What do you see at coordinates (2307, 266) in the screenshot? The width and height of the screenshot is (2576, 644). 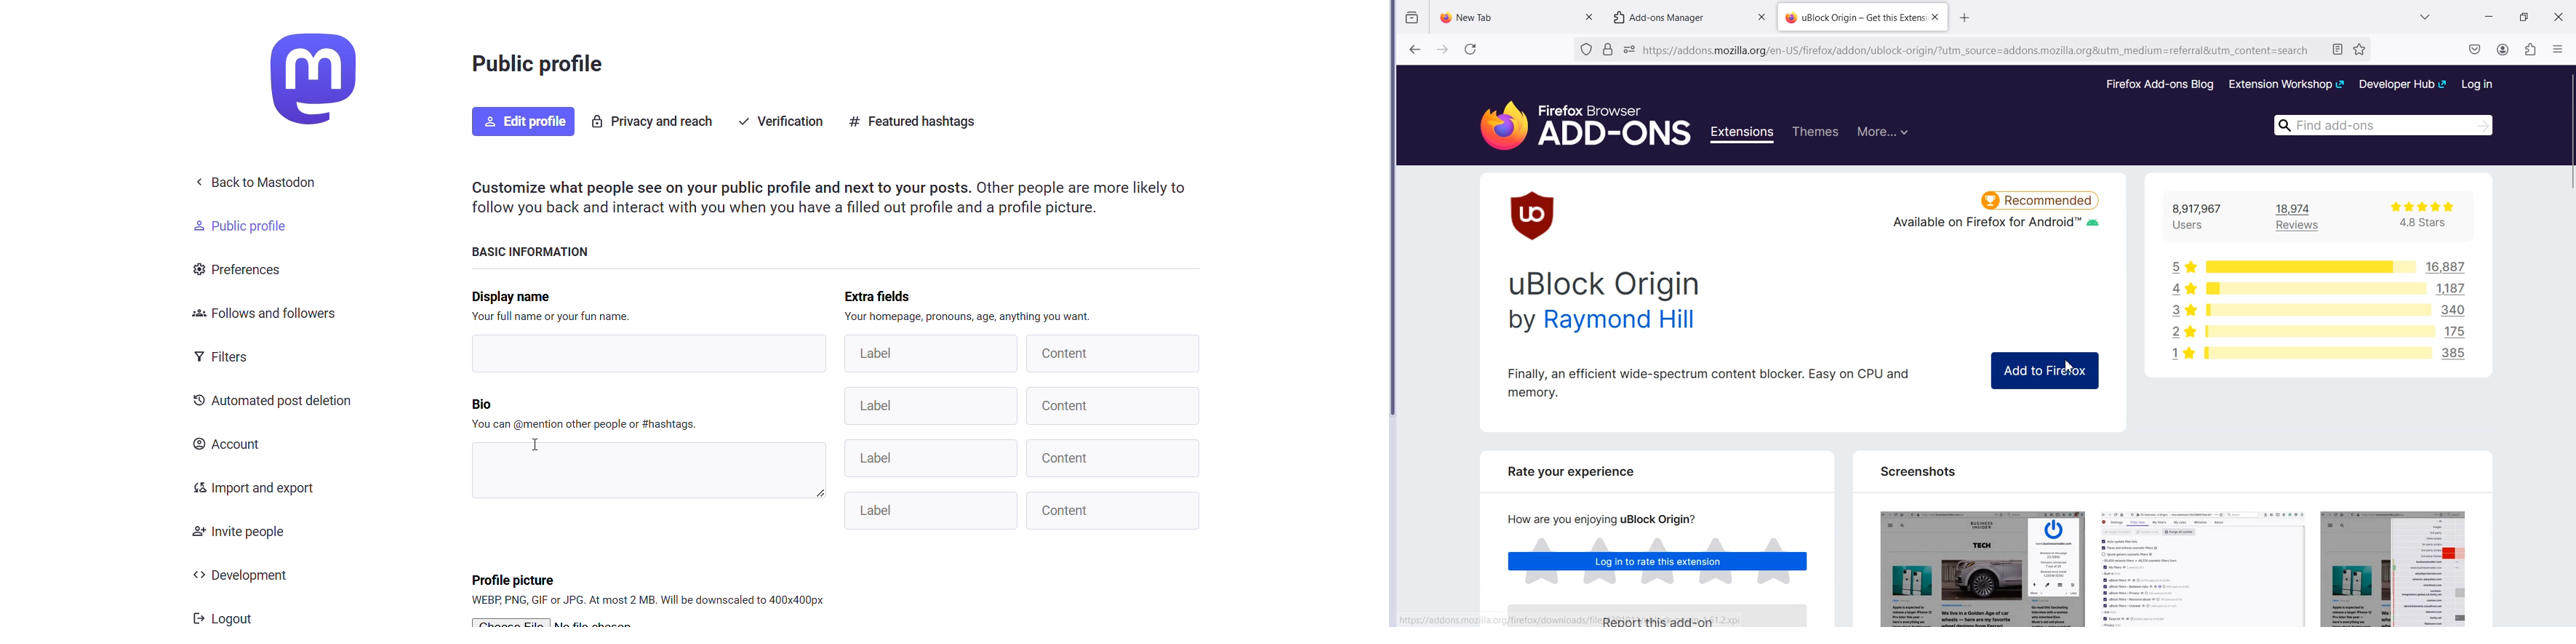 I see `rating bar` at bounding box center [2307, 266].